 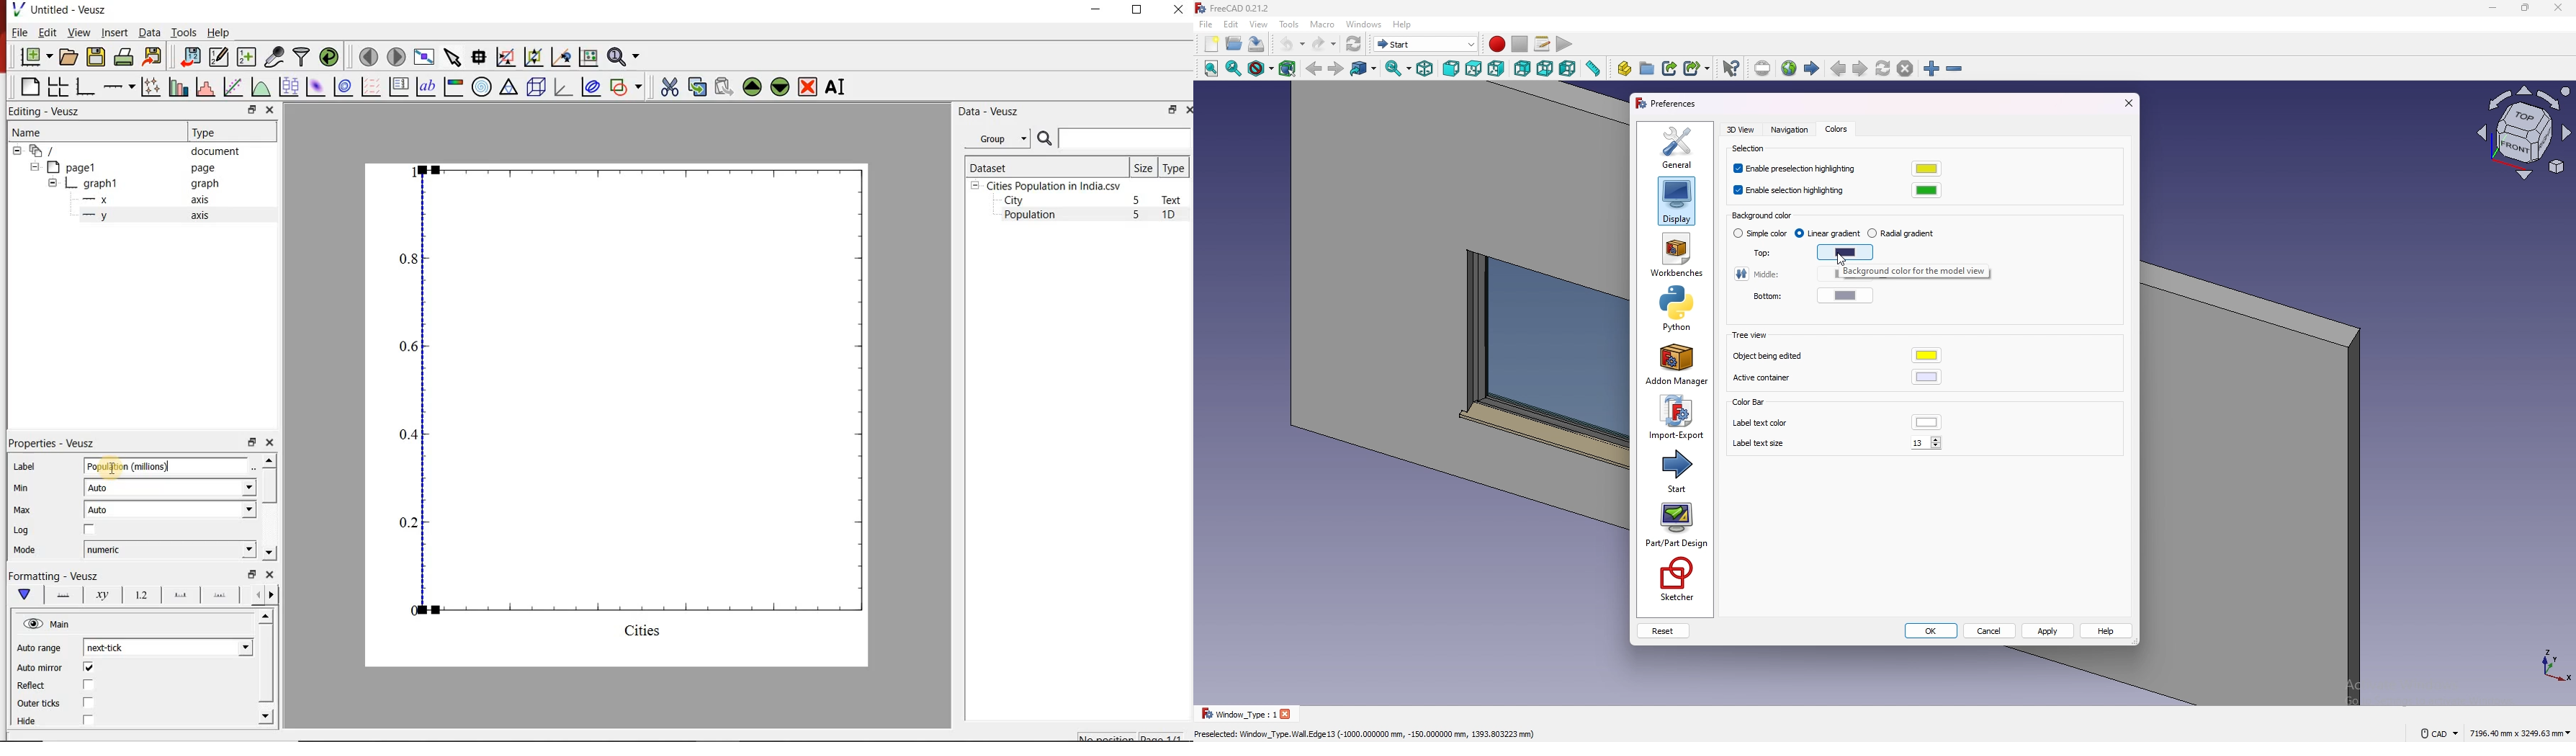 I want to click on 3d view, so click(x=1742, y=129).